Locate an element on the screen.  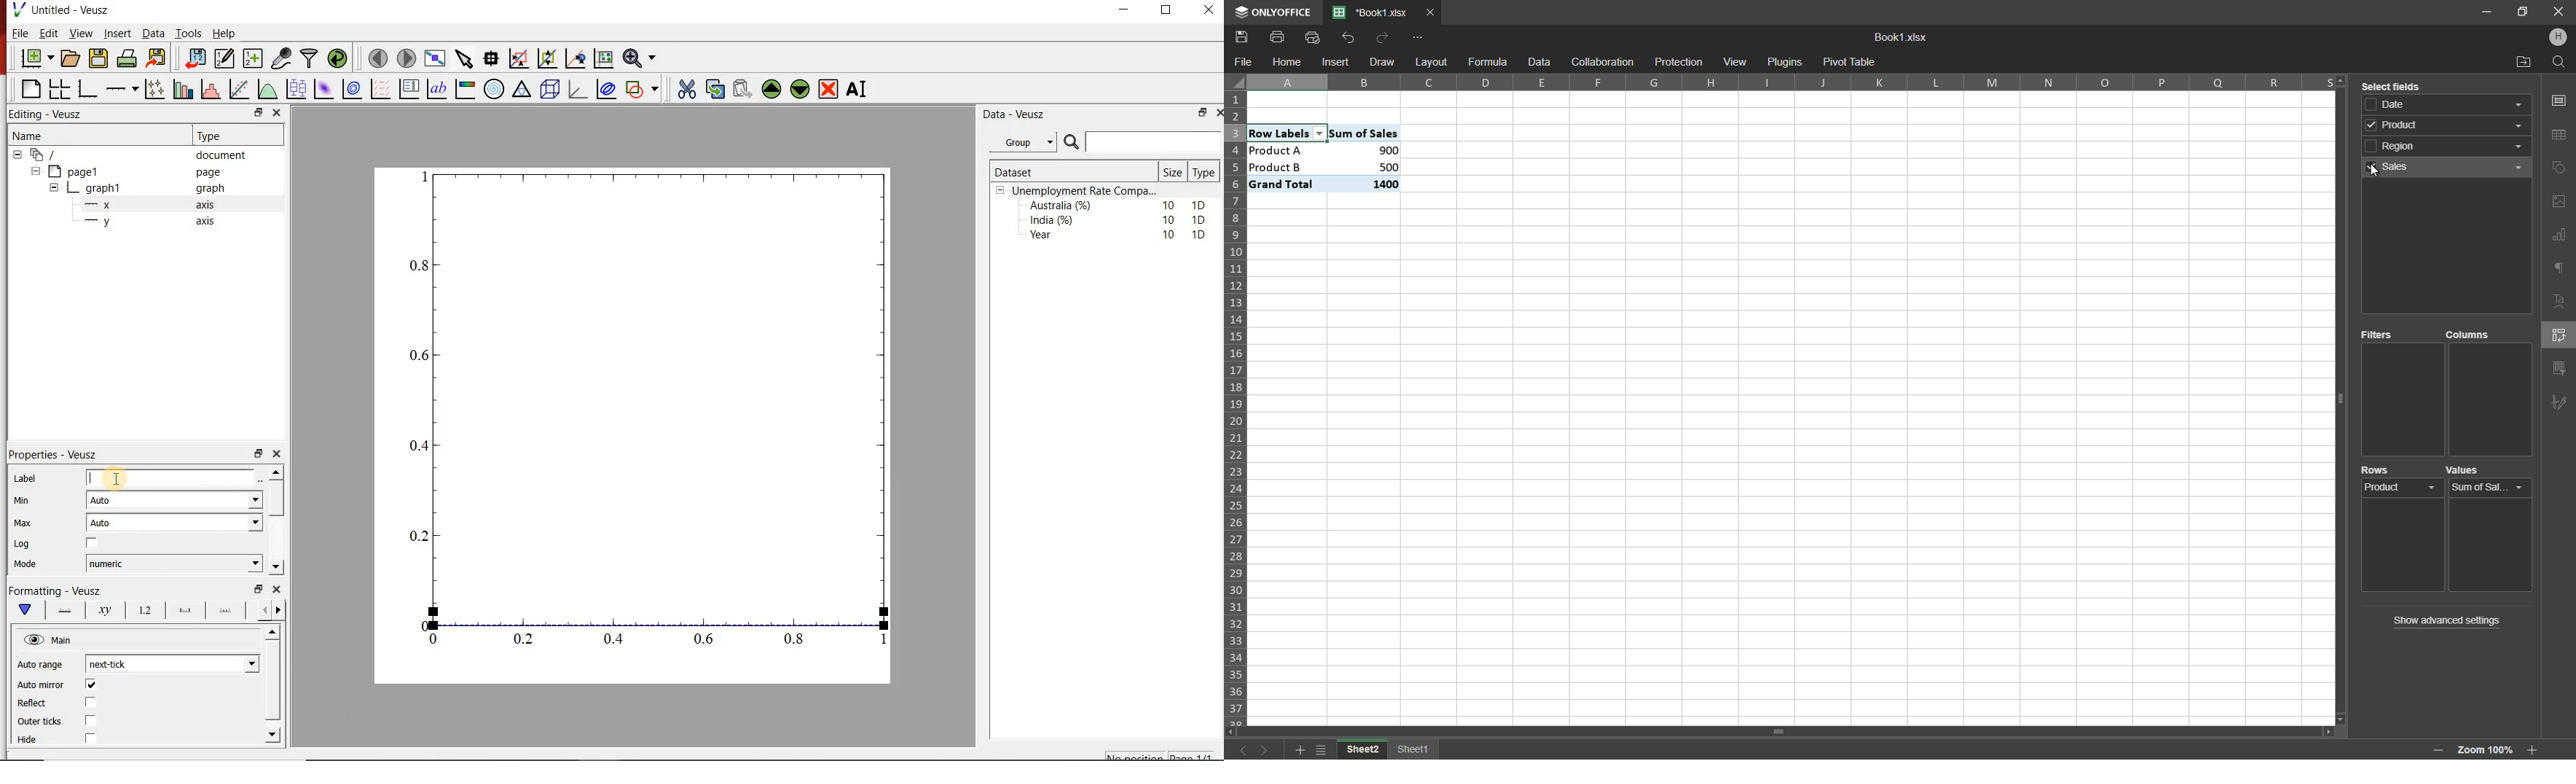
File name  is located at coordinates (1372, 13).